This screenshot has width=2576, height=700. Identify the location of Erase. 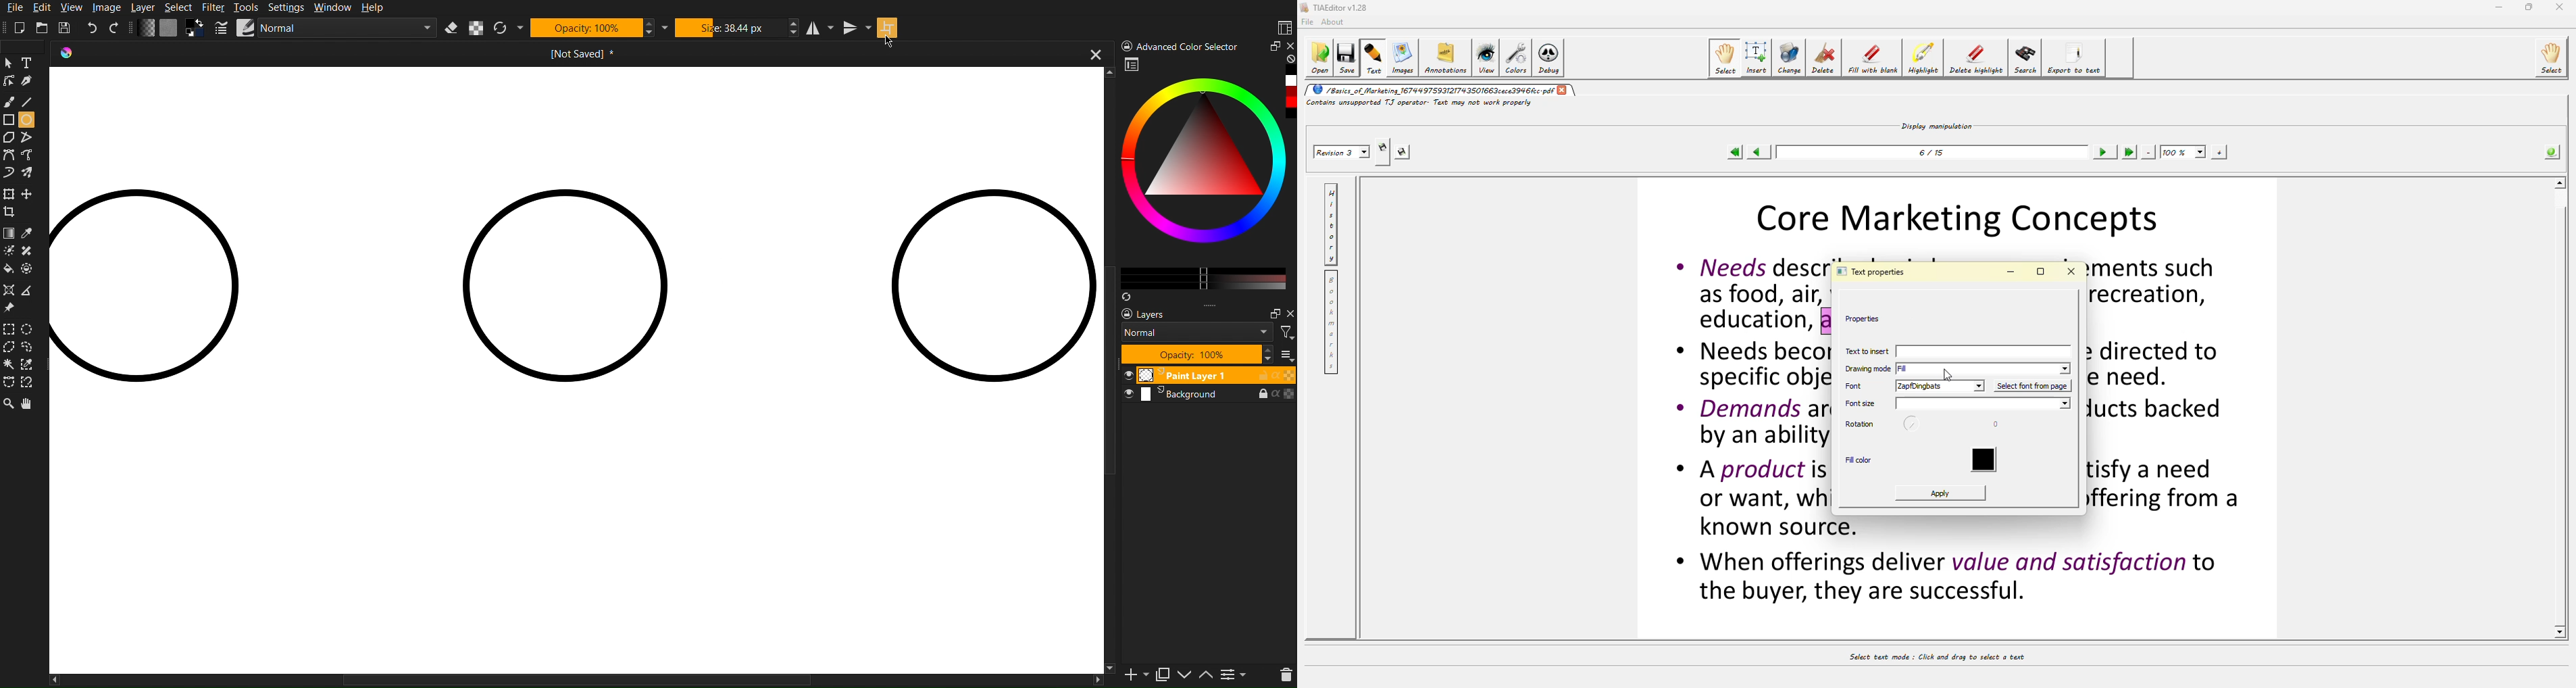
(451, 30).